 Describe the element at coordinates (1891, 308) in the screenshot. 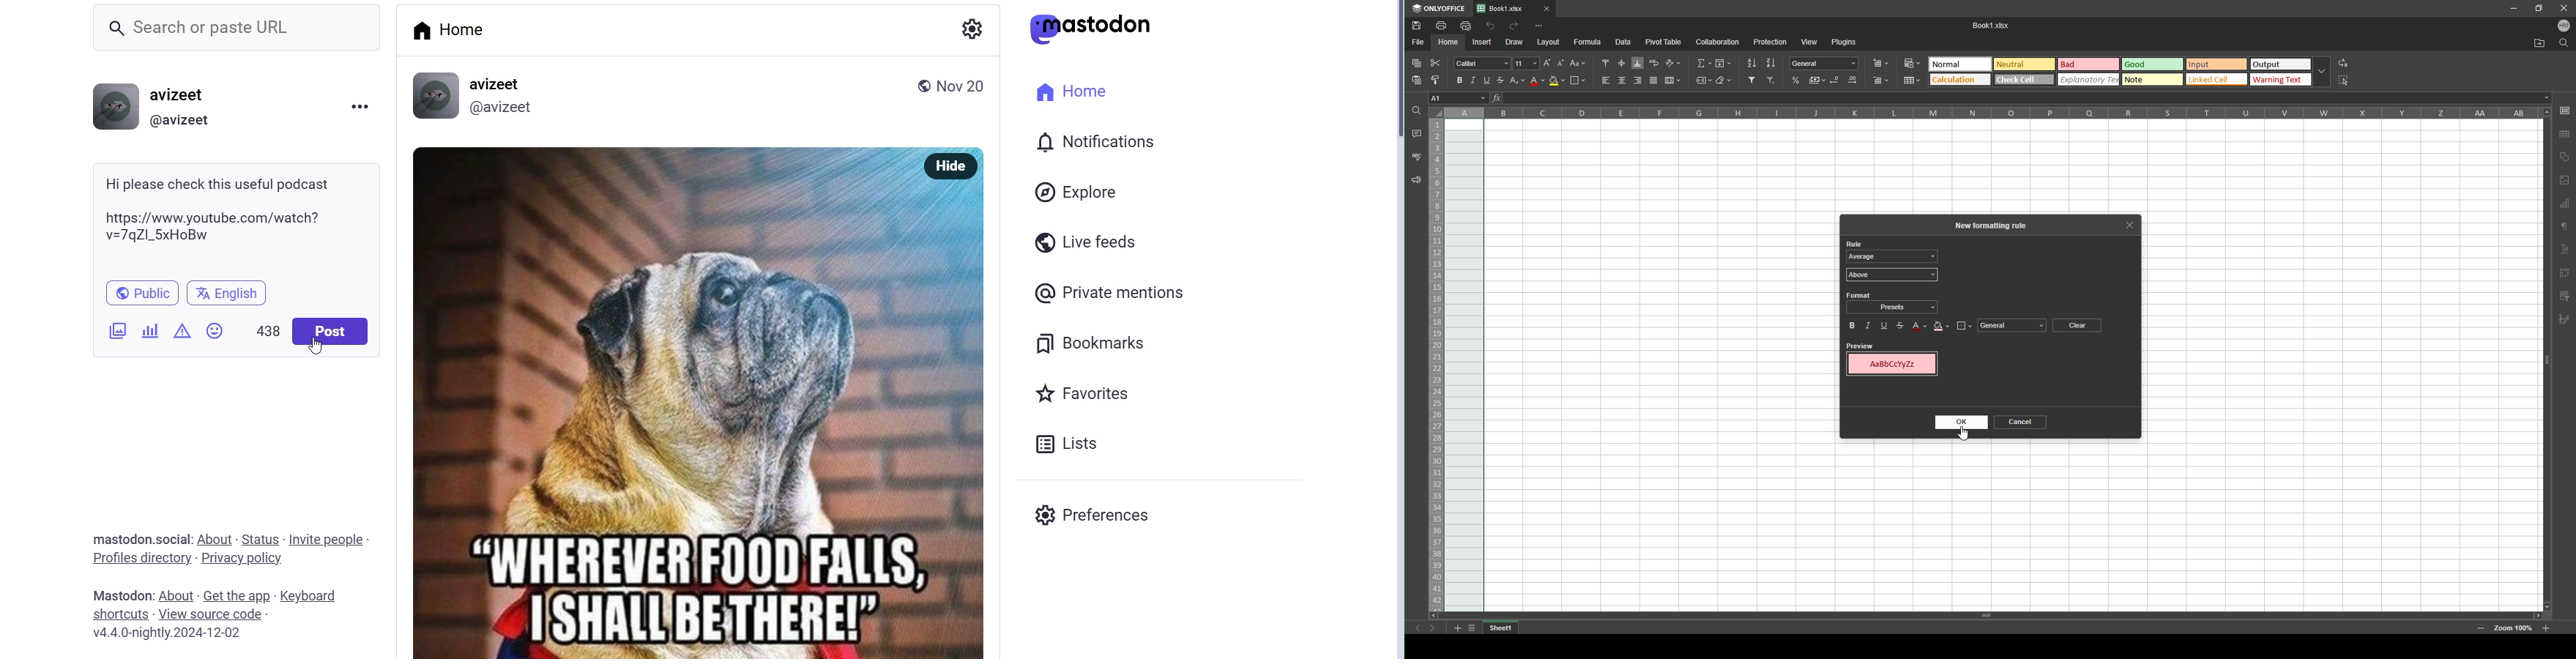

I see `presets` at that location.